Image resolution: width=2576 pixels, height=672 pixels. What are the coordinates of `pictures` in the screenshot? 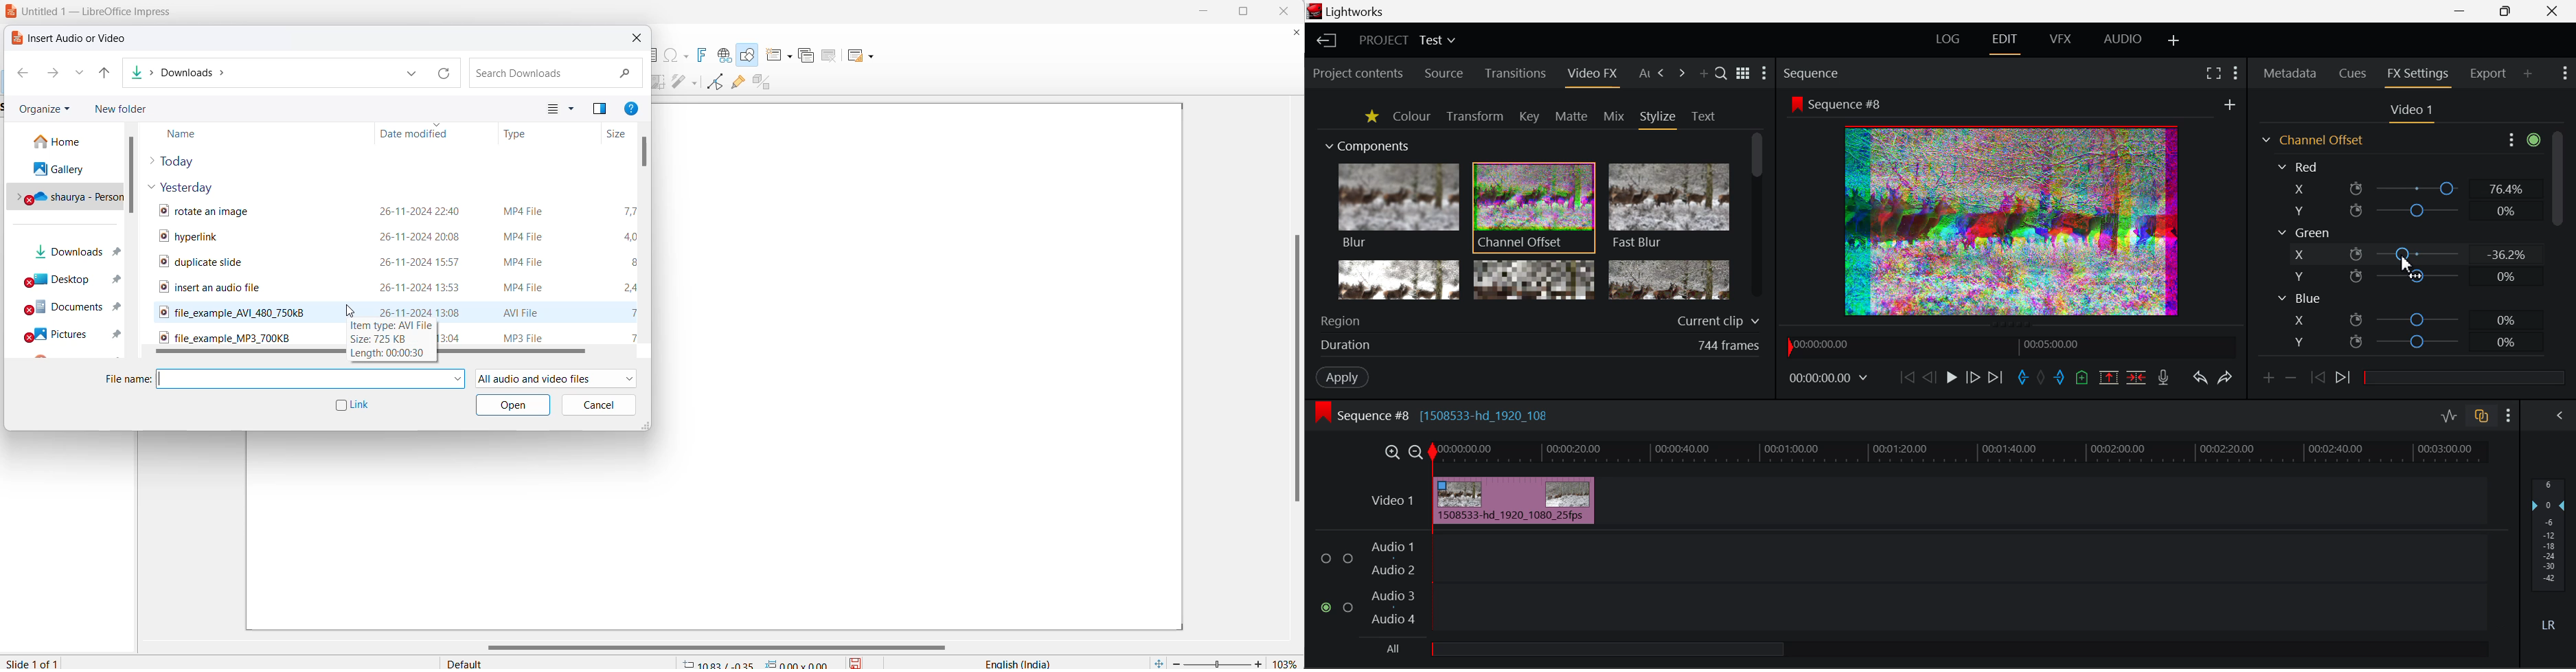 It's located at (70, 334).